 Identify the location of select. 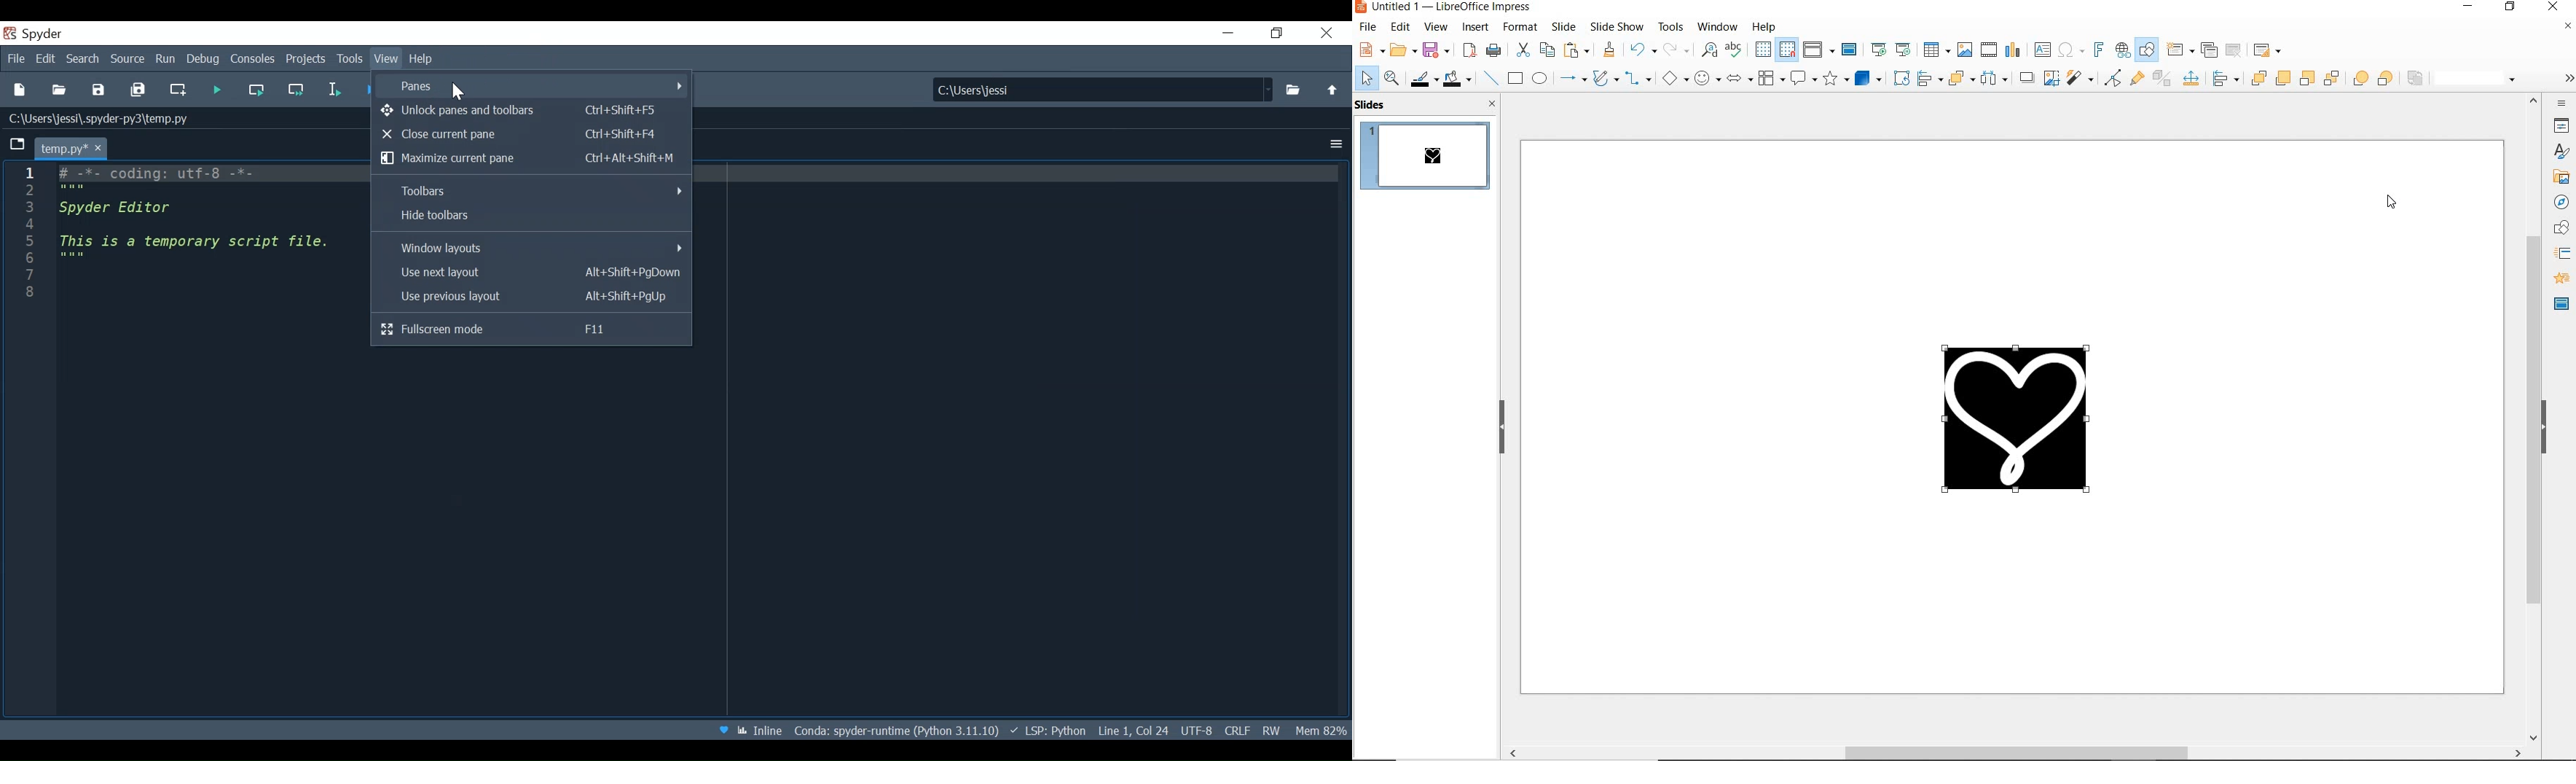
(1366, 79).